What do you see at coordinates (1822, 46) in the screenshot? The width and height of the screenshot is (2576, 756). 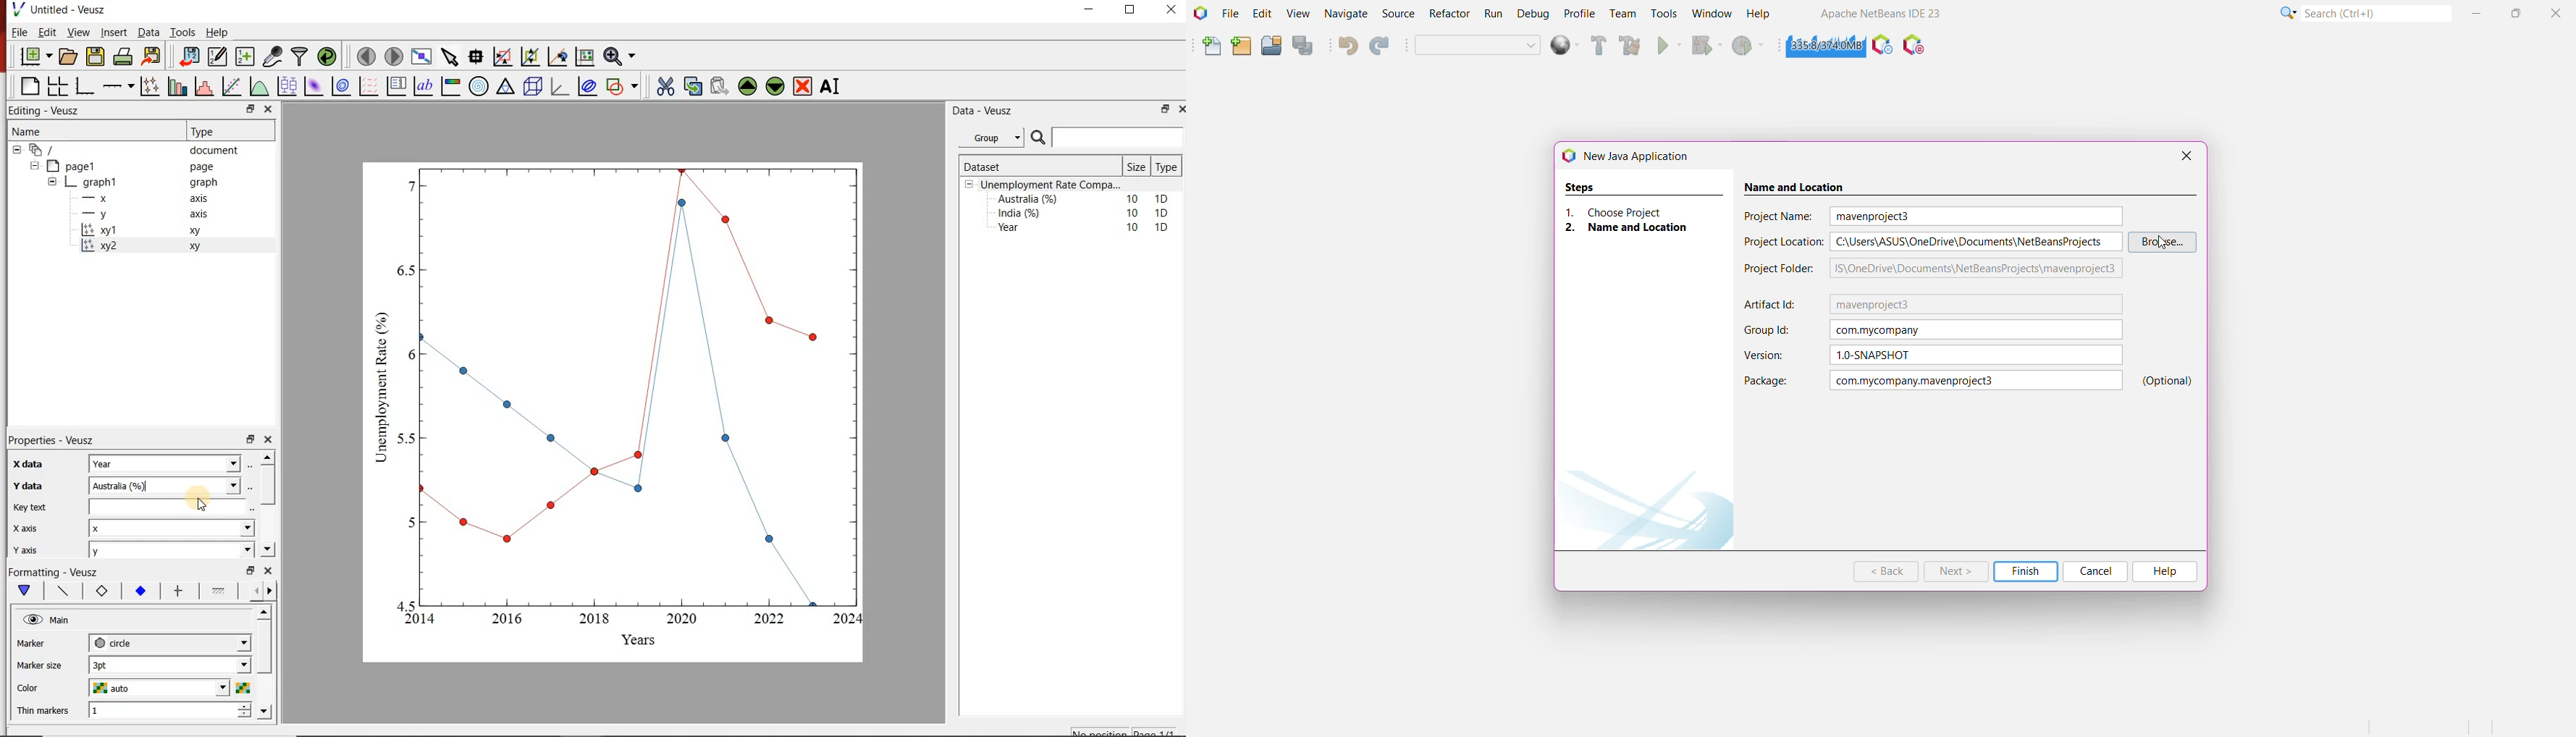 I see `Click to force garbage collection` at bounding box center [1822, 46].